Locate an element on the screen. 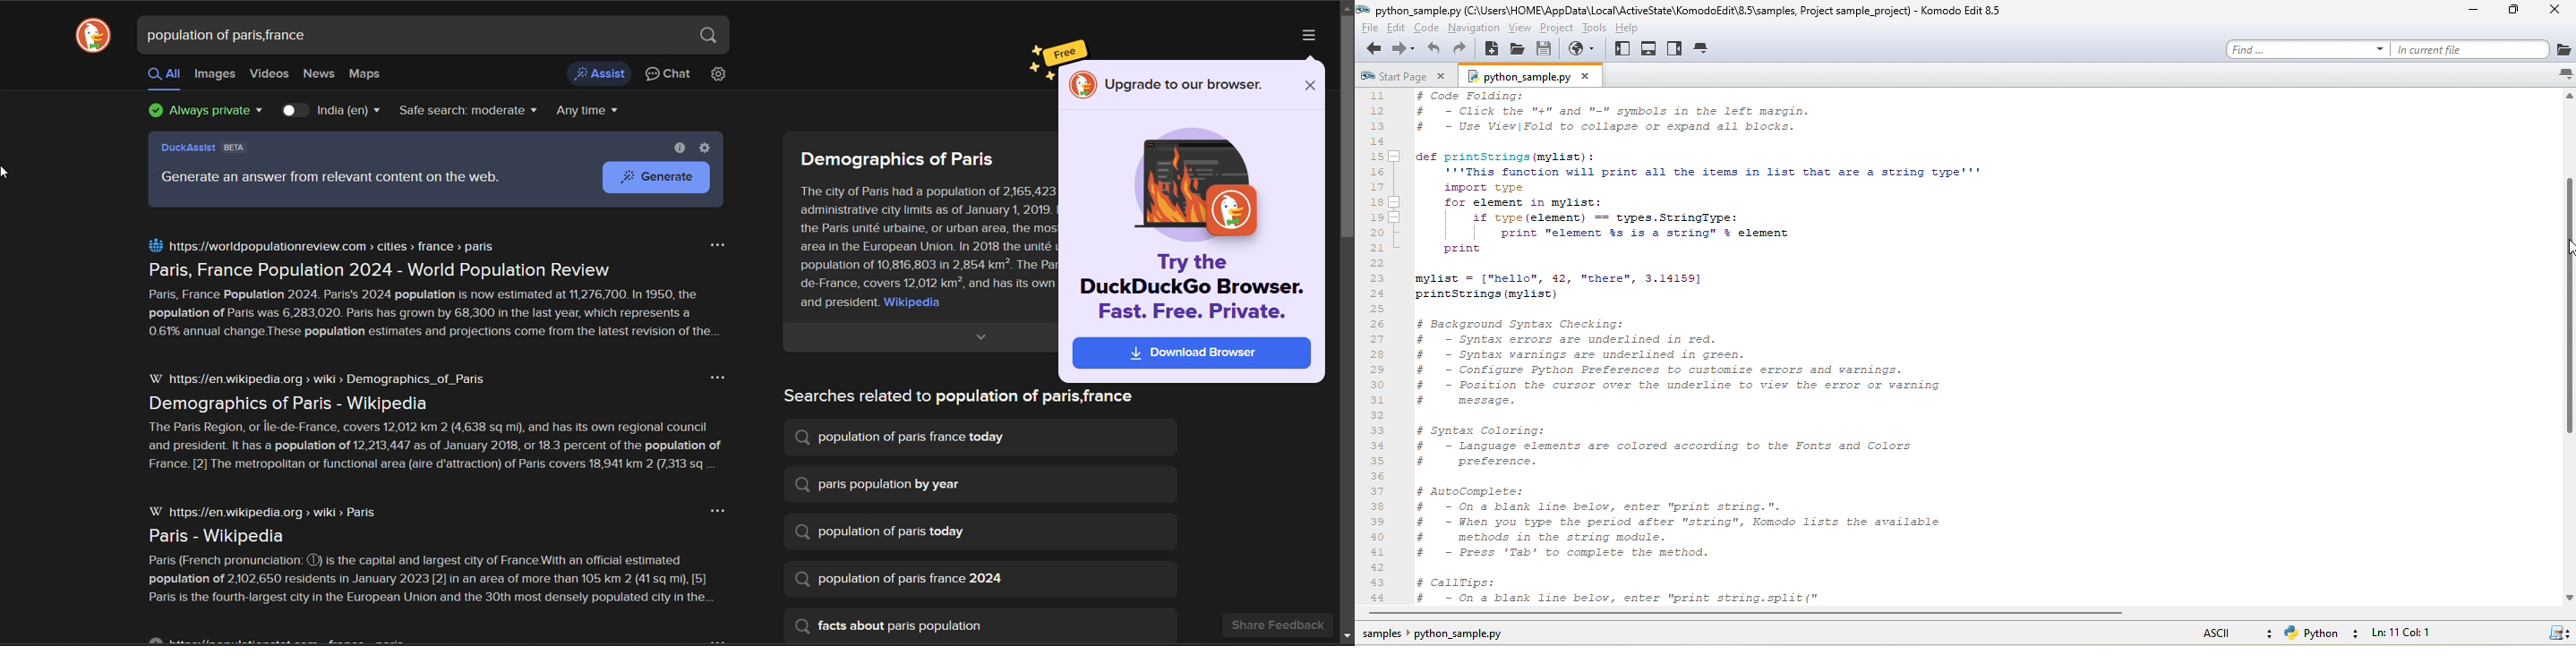  share feedback is located at coordinates (1280, 626).